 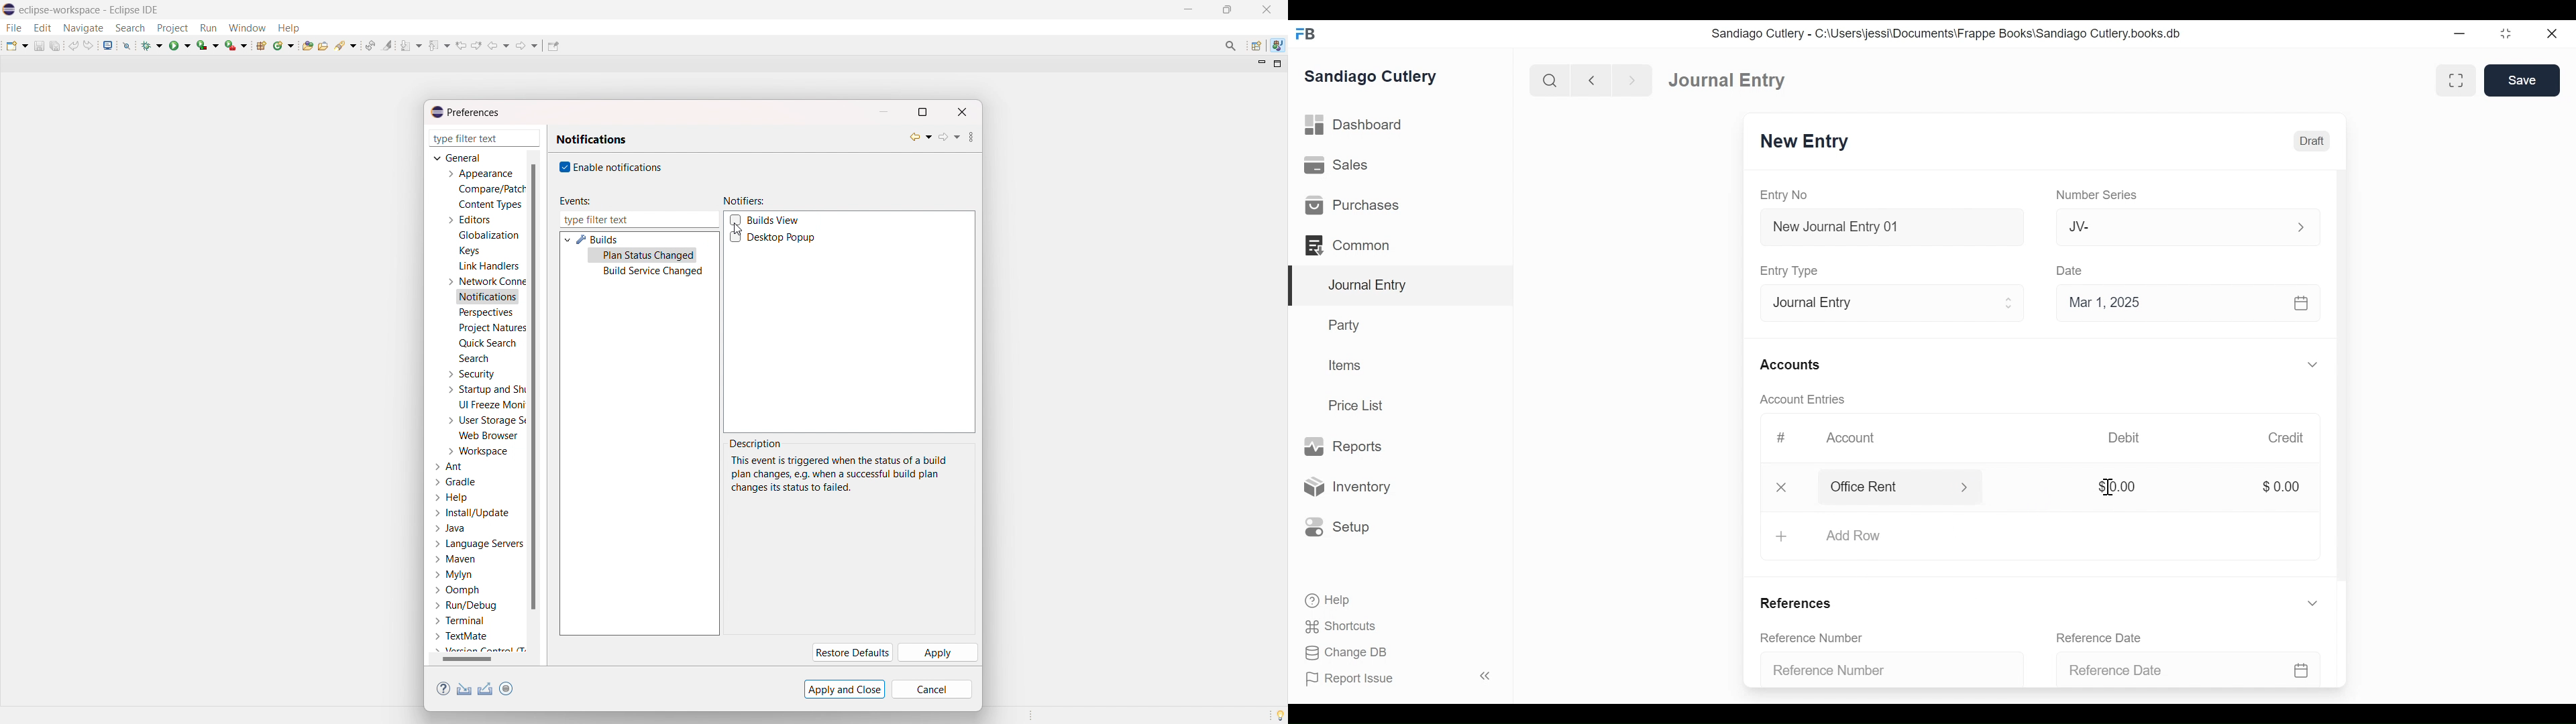 I want to click on FrappeBooks logo, so click(x=1305, y=34).